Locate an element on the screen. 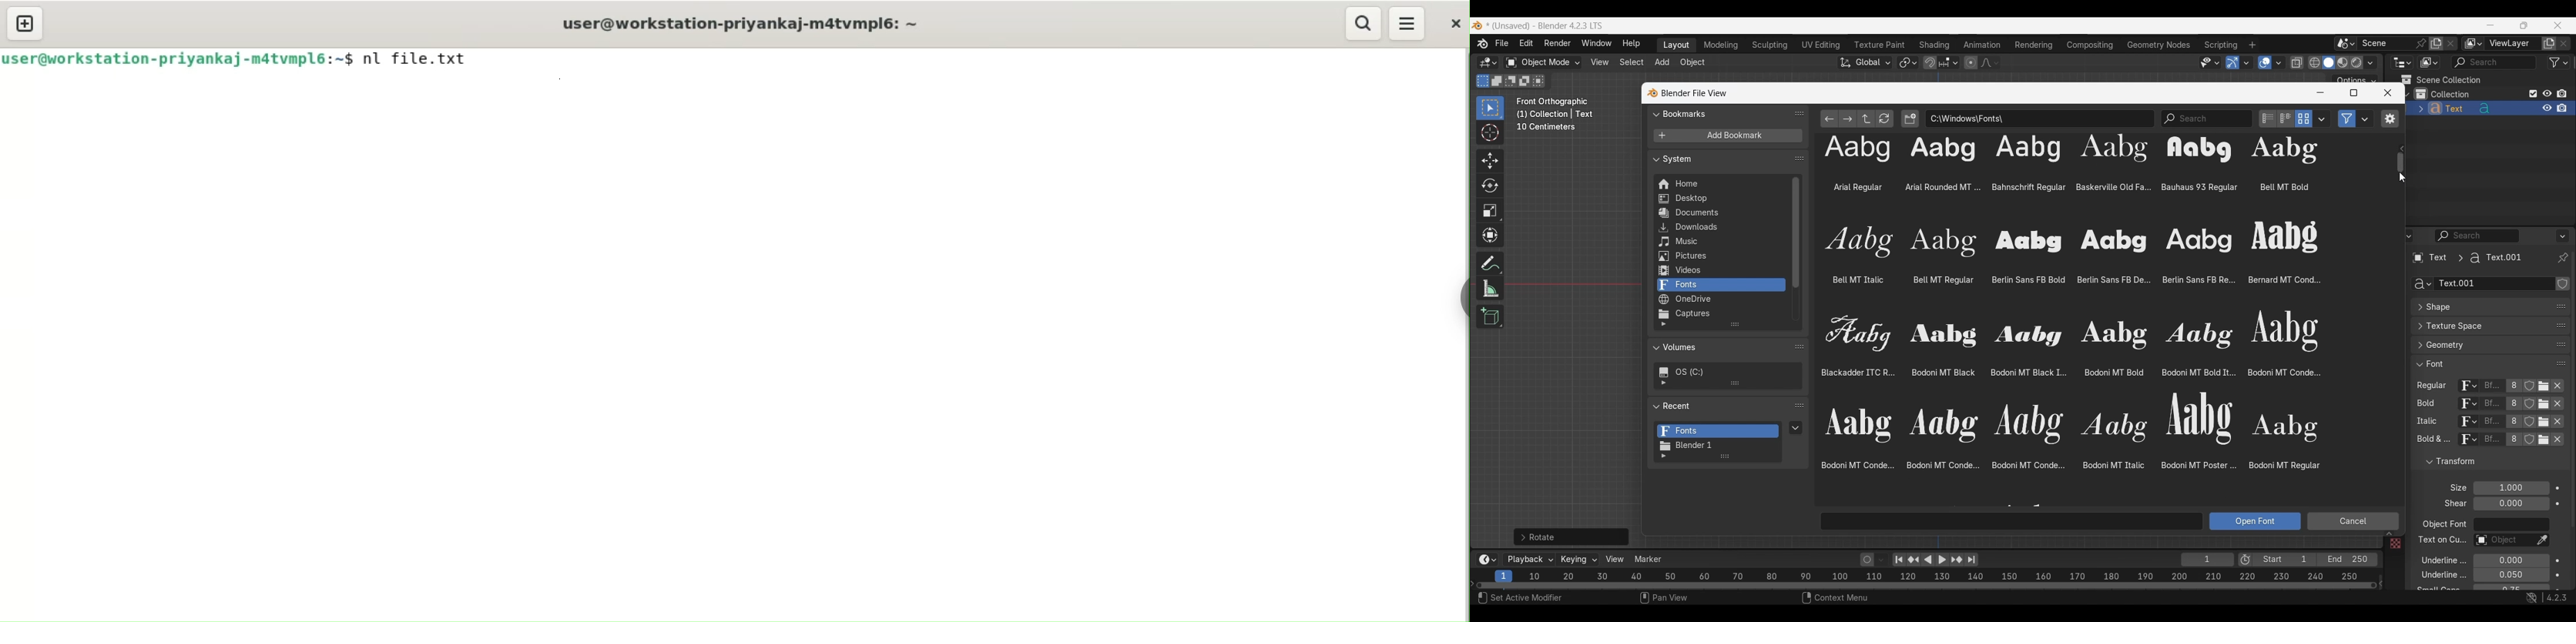 The image size is (2576, 644). Name of current font of each attribute is located at coordinates (2492, 387).